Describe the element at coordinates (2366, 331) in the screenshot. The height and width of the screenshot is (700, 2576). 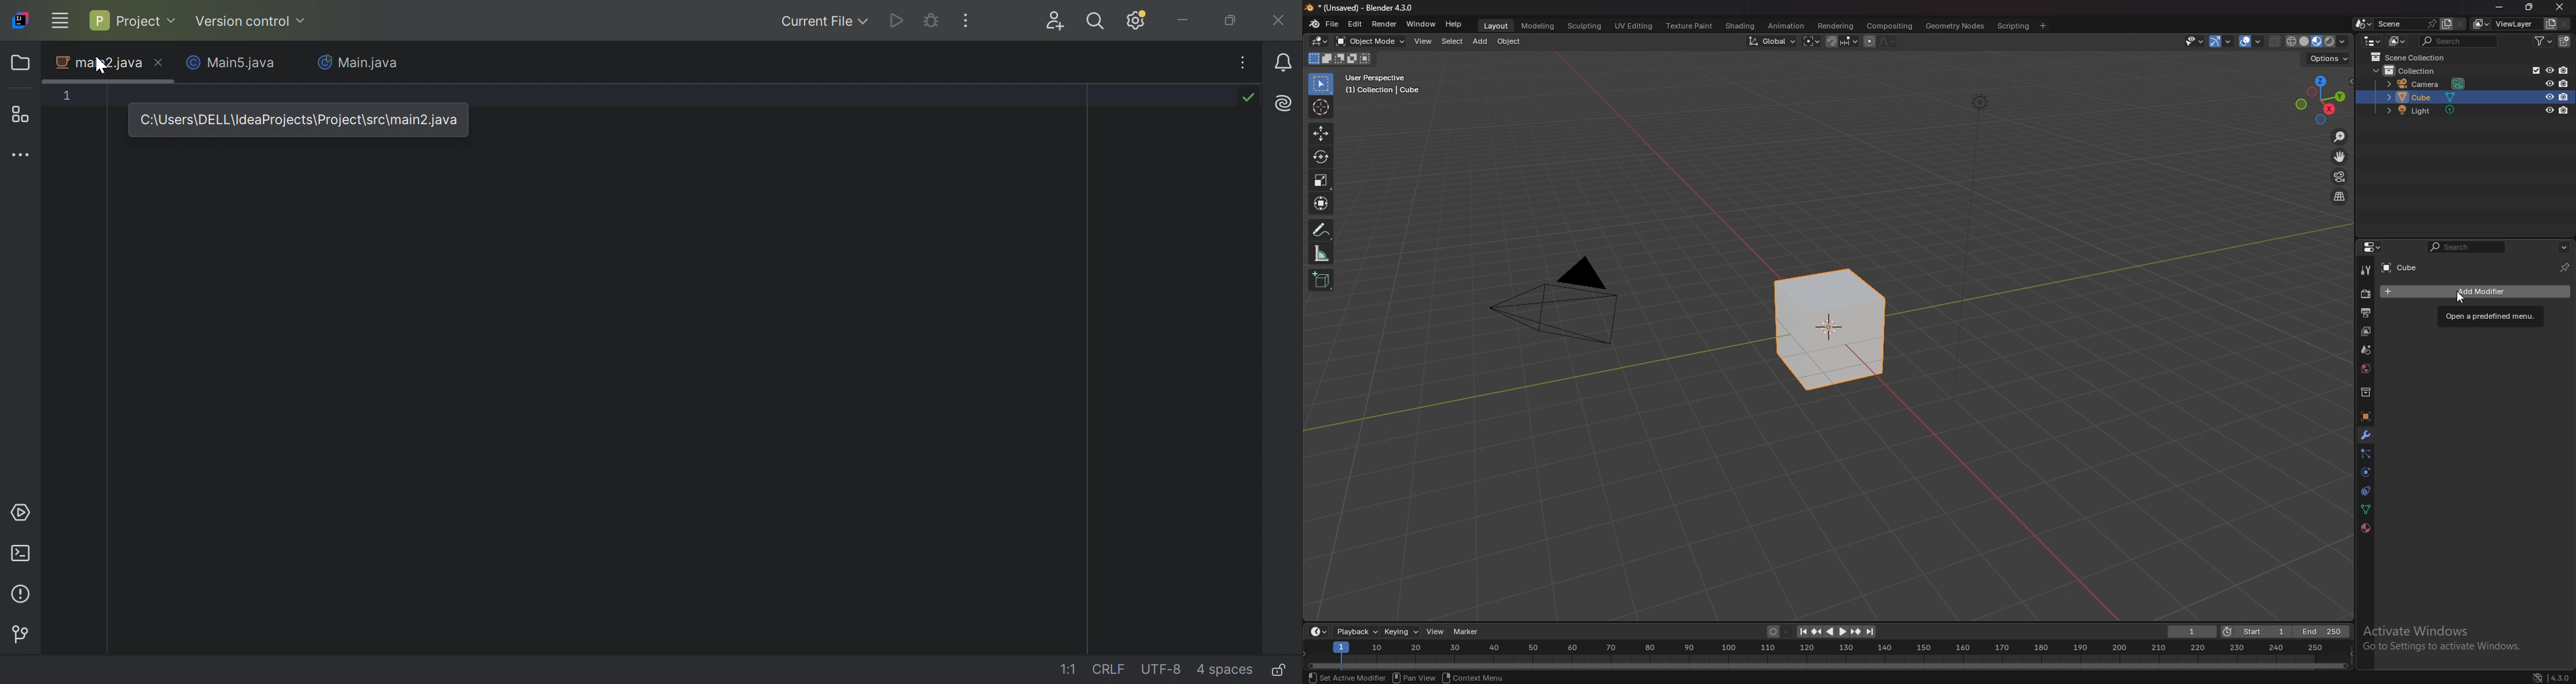
I see `view layer` at that location.